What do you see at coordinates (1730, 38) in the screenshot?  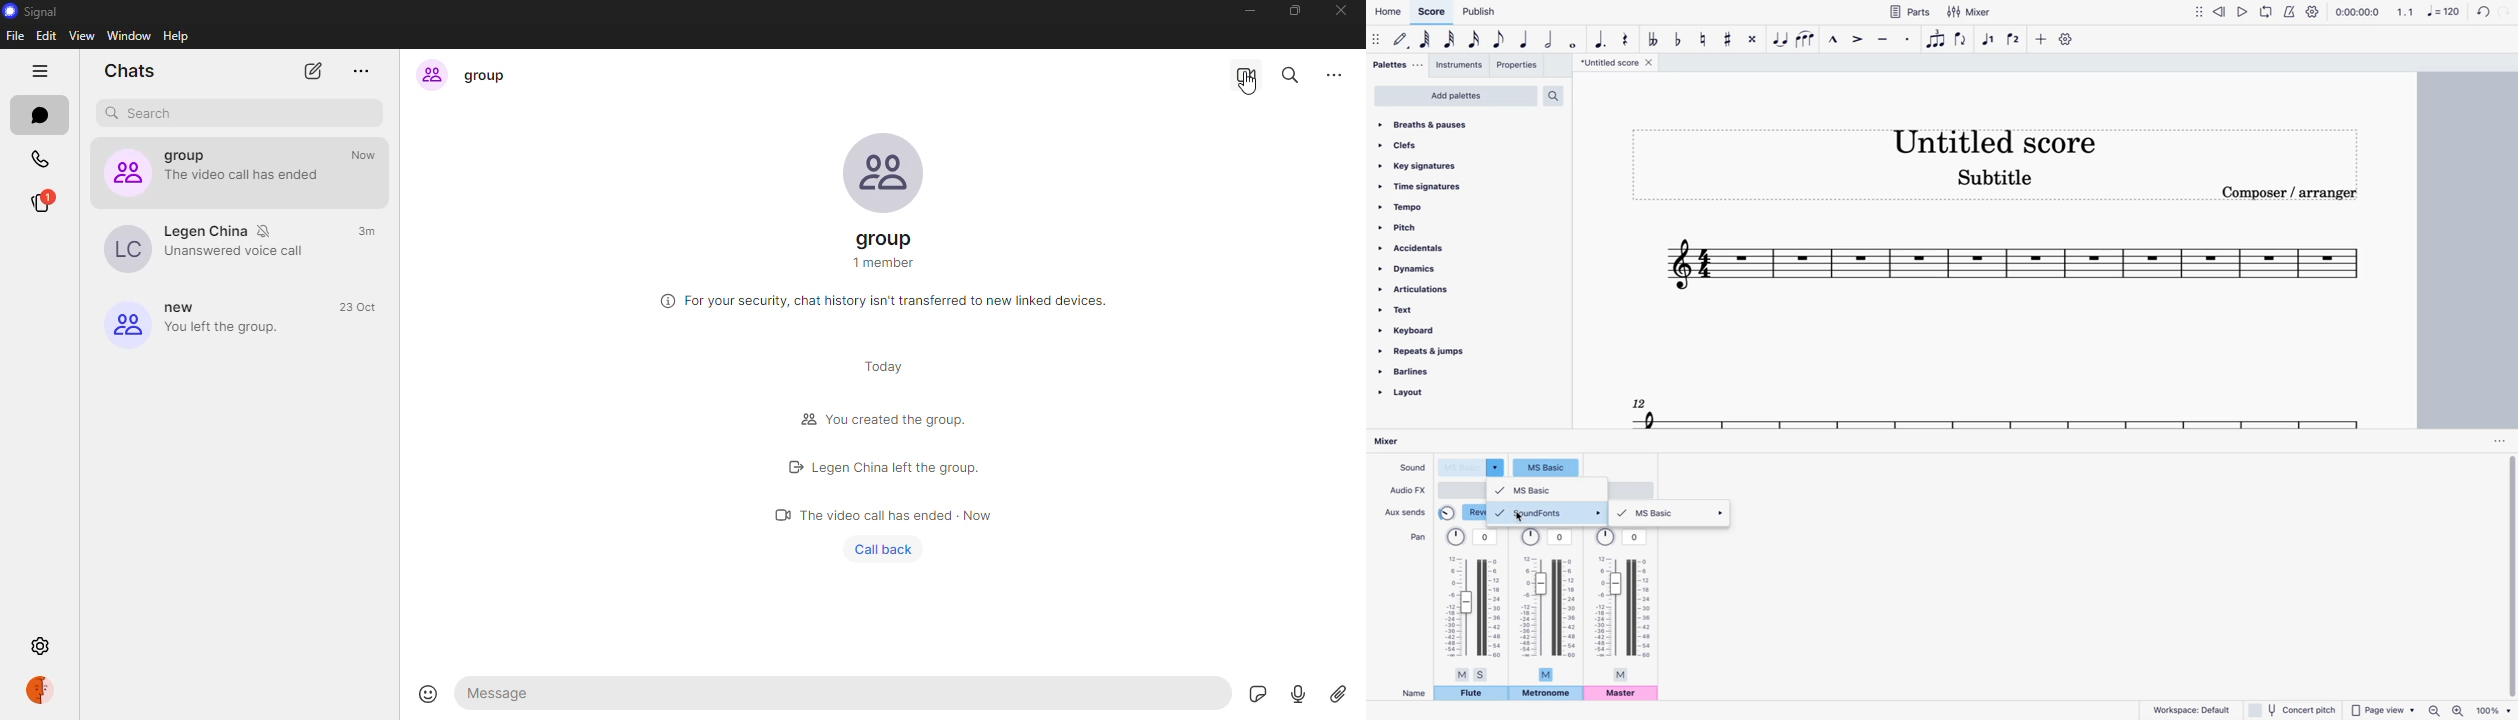 I see `toggle sharp` at bounding box center [1730, 38].